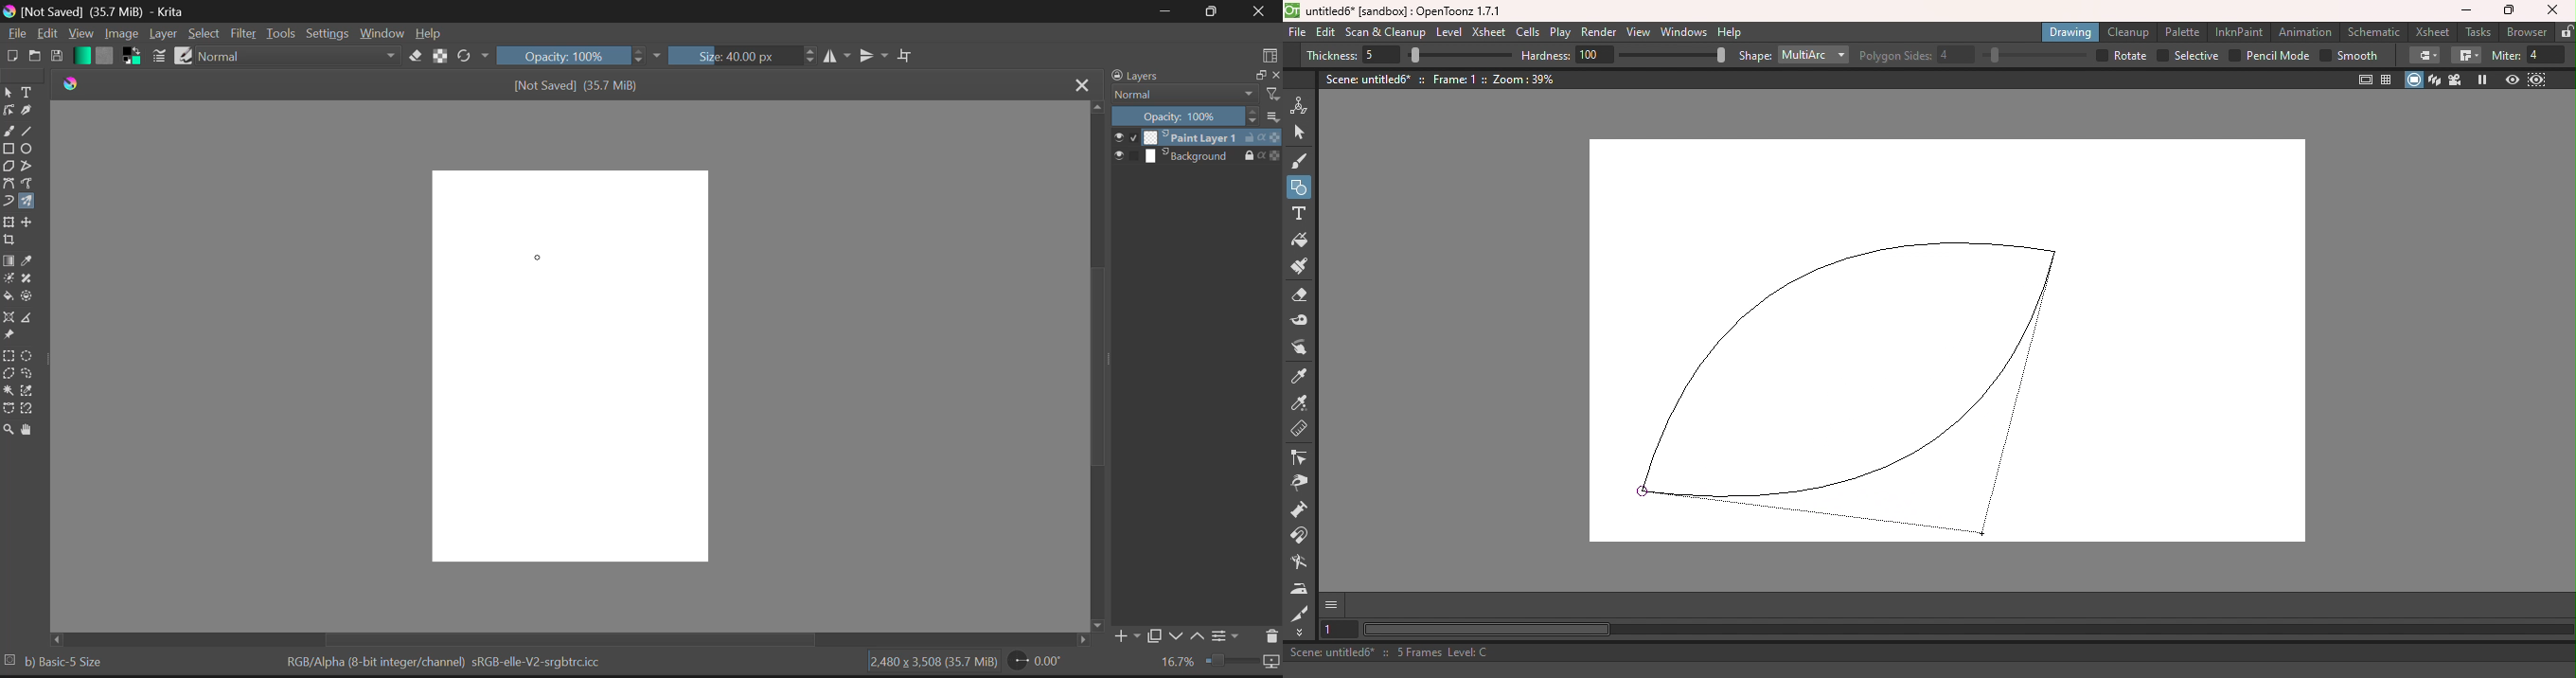 The width and height of the screenshot is (2576, 700). I want to click on Brush Settings, so click(159, 55).